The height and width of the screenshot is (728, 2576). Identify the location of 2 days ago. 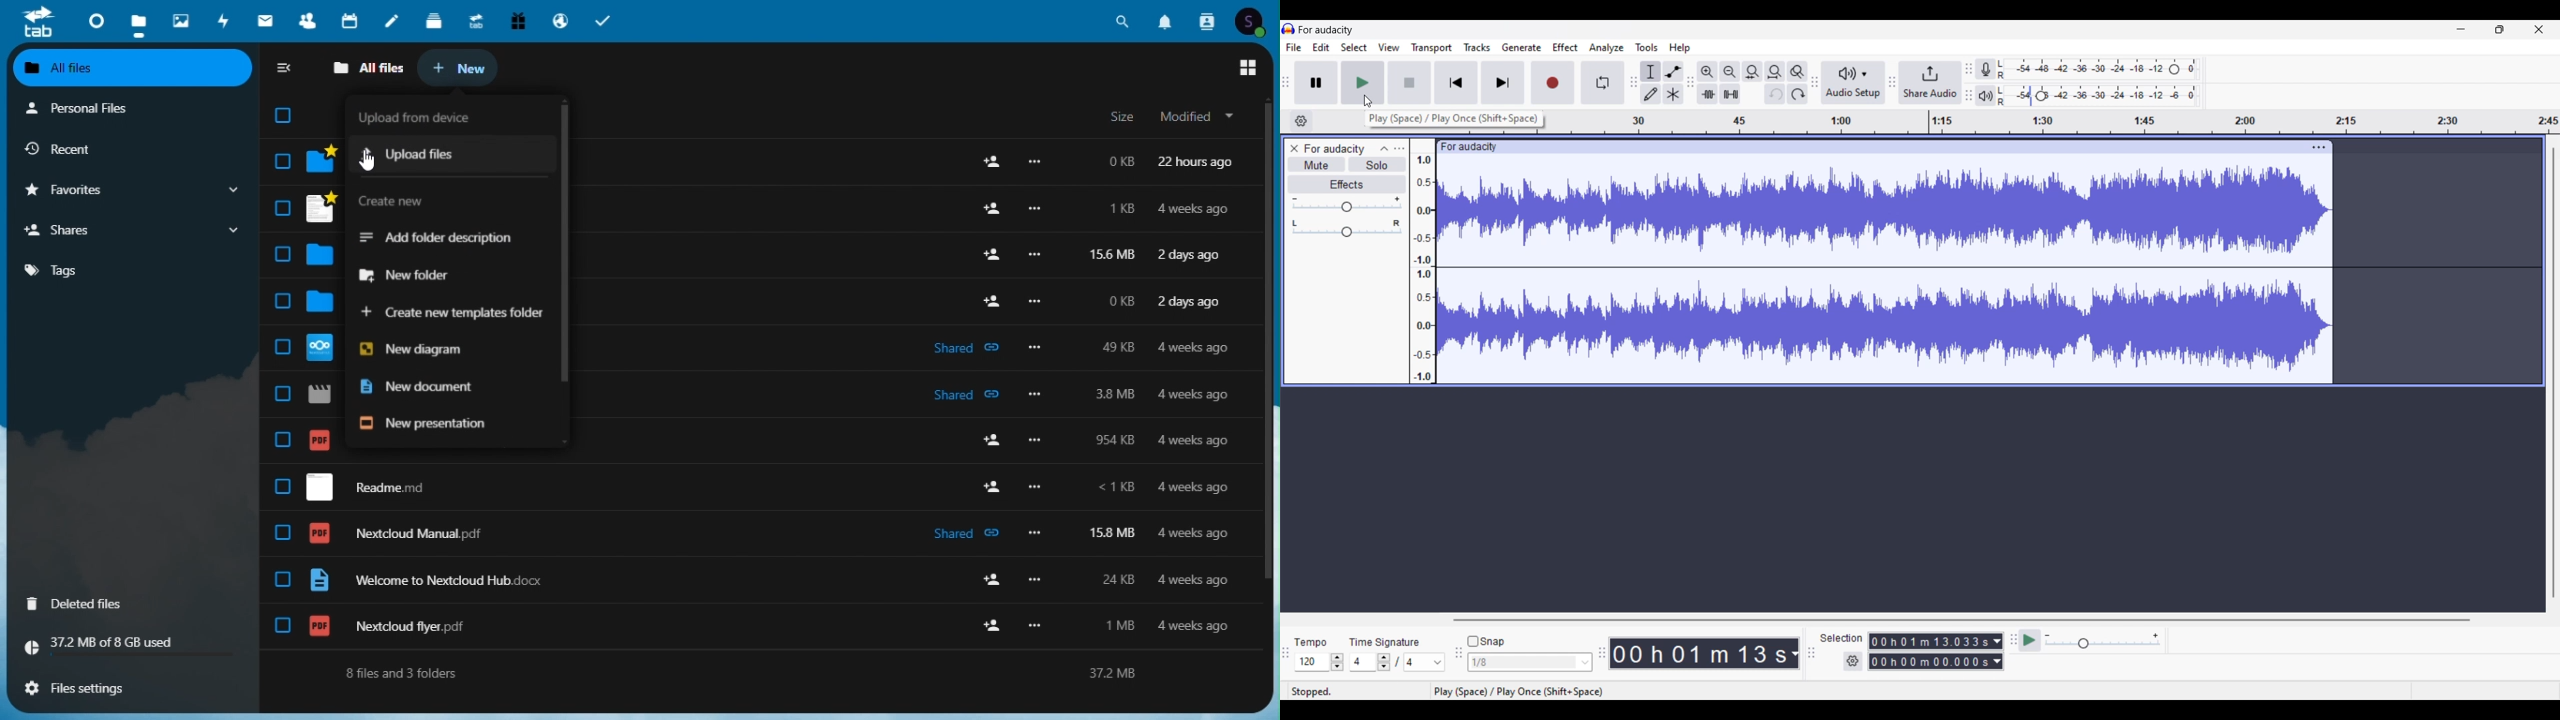
(1191, 304).